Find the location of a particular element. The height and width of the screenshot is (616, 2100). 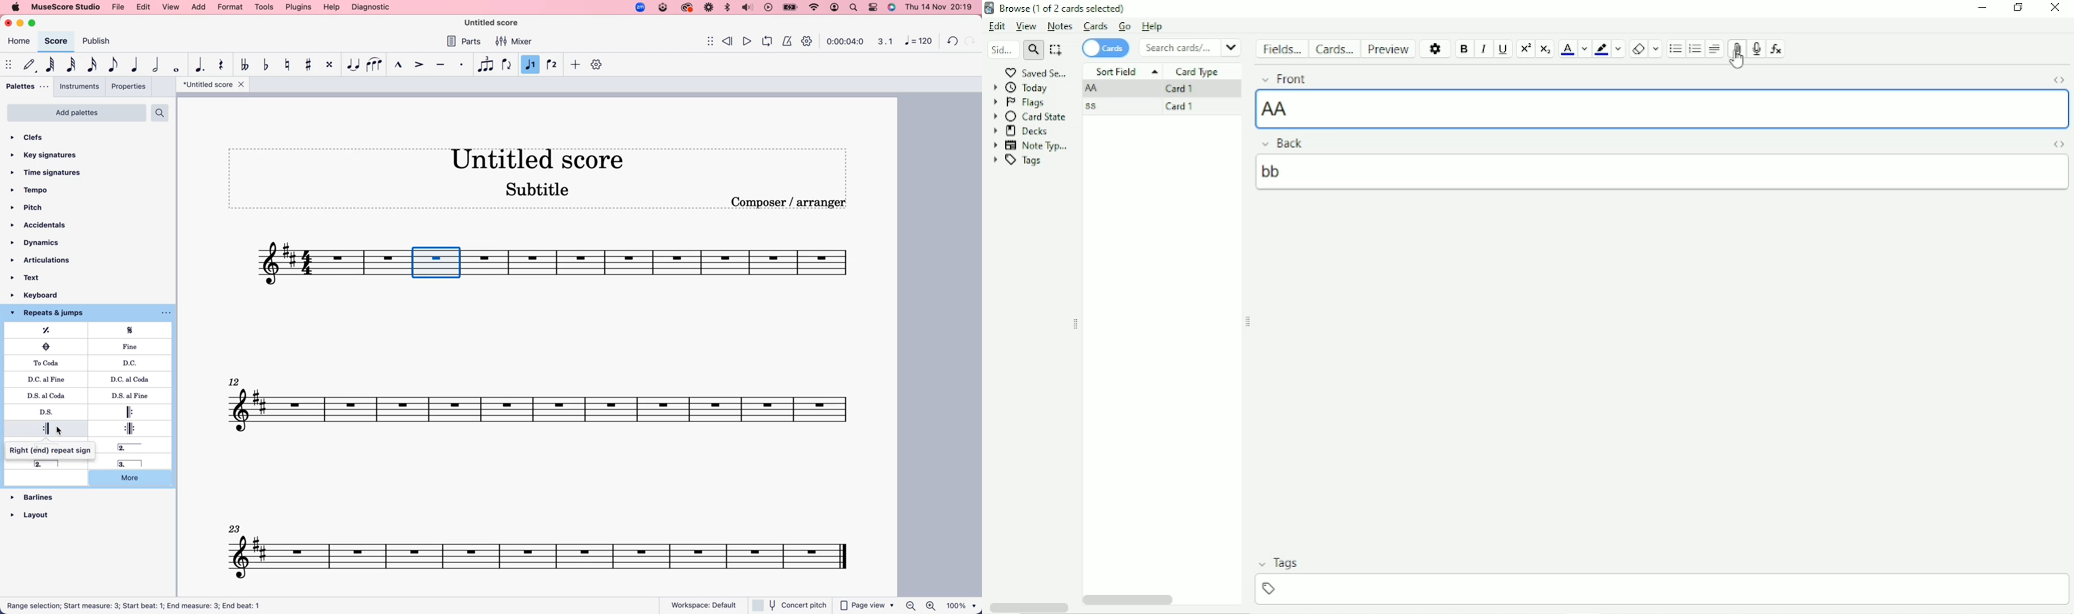

time signatures is located at coordinates (53, 173).